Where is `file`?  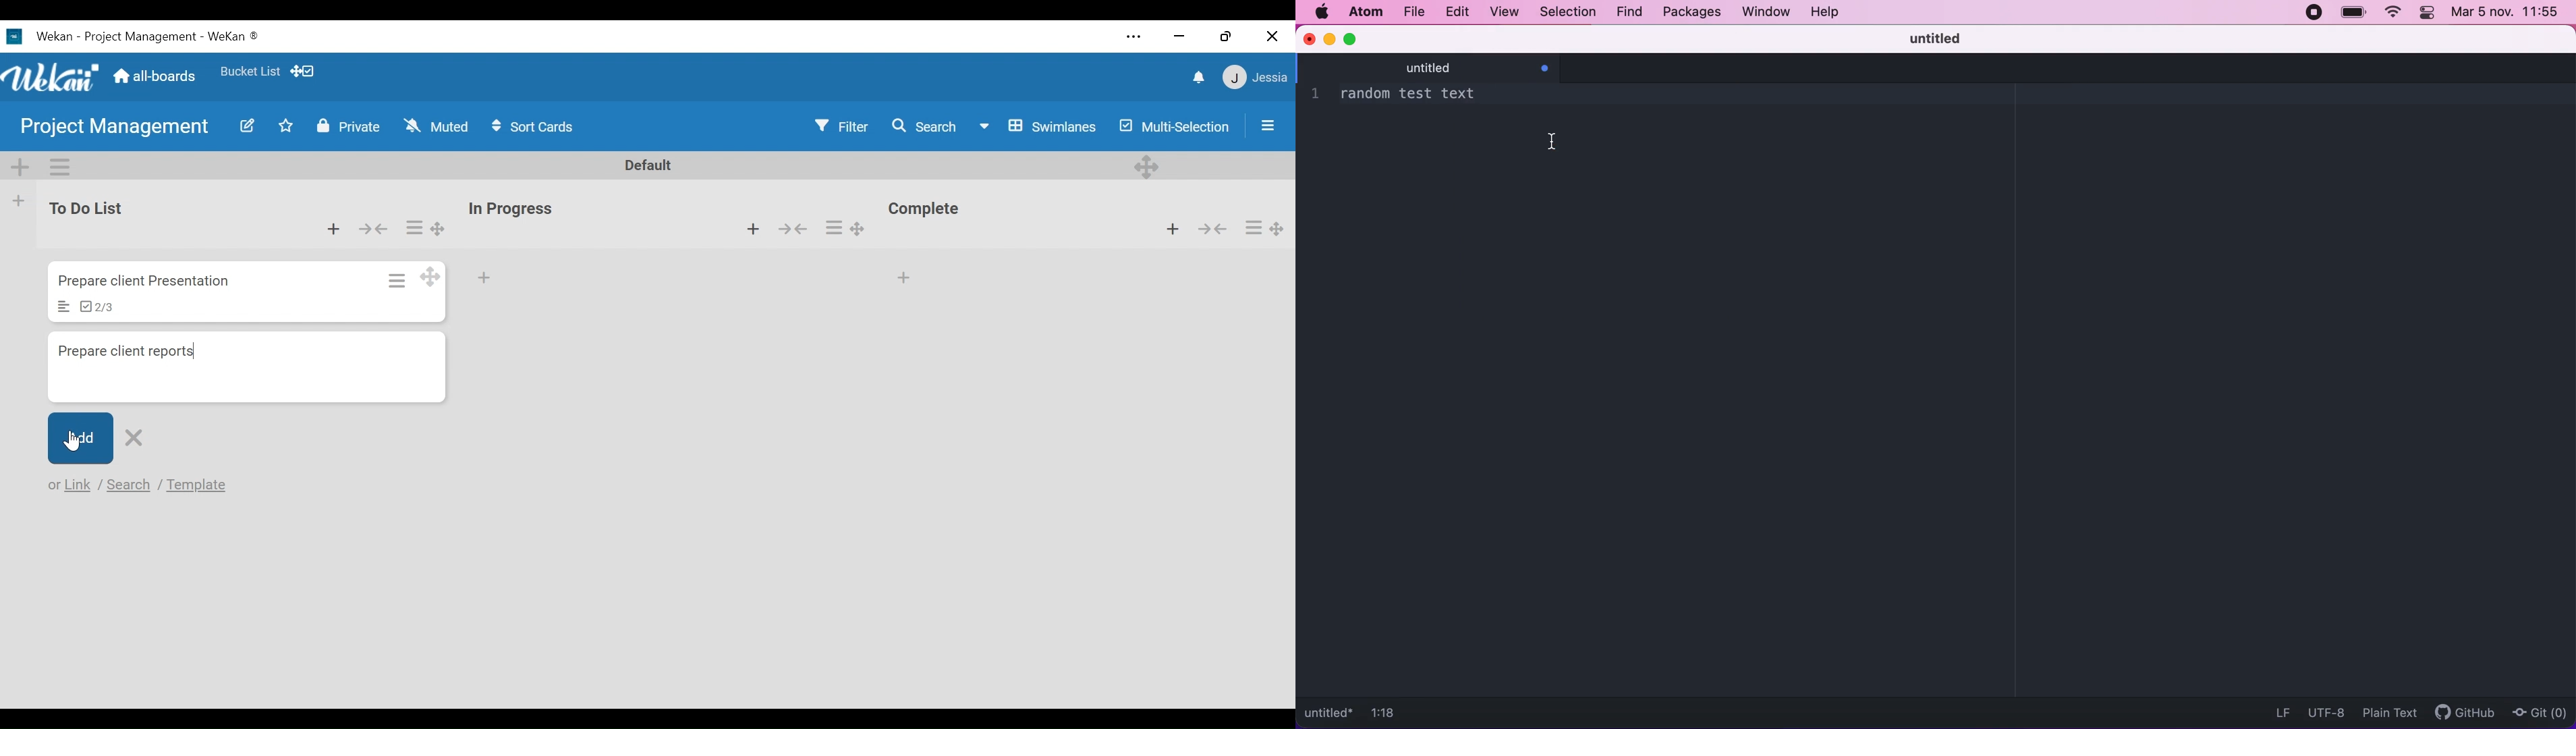 file is located at coordinates (1415, 13).